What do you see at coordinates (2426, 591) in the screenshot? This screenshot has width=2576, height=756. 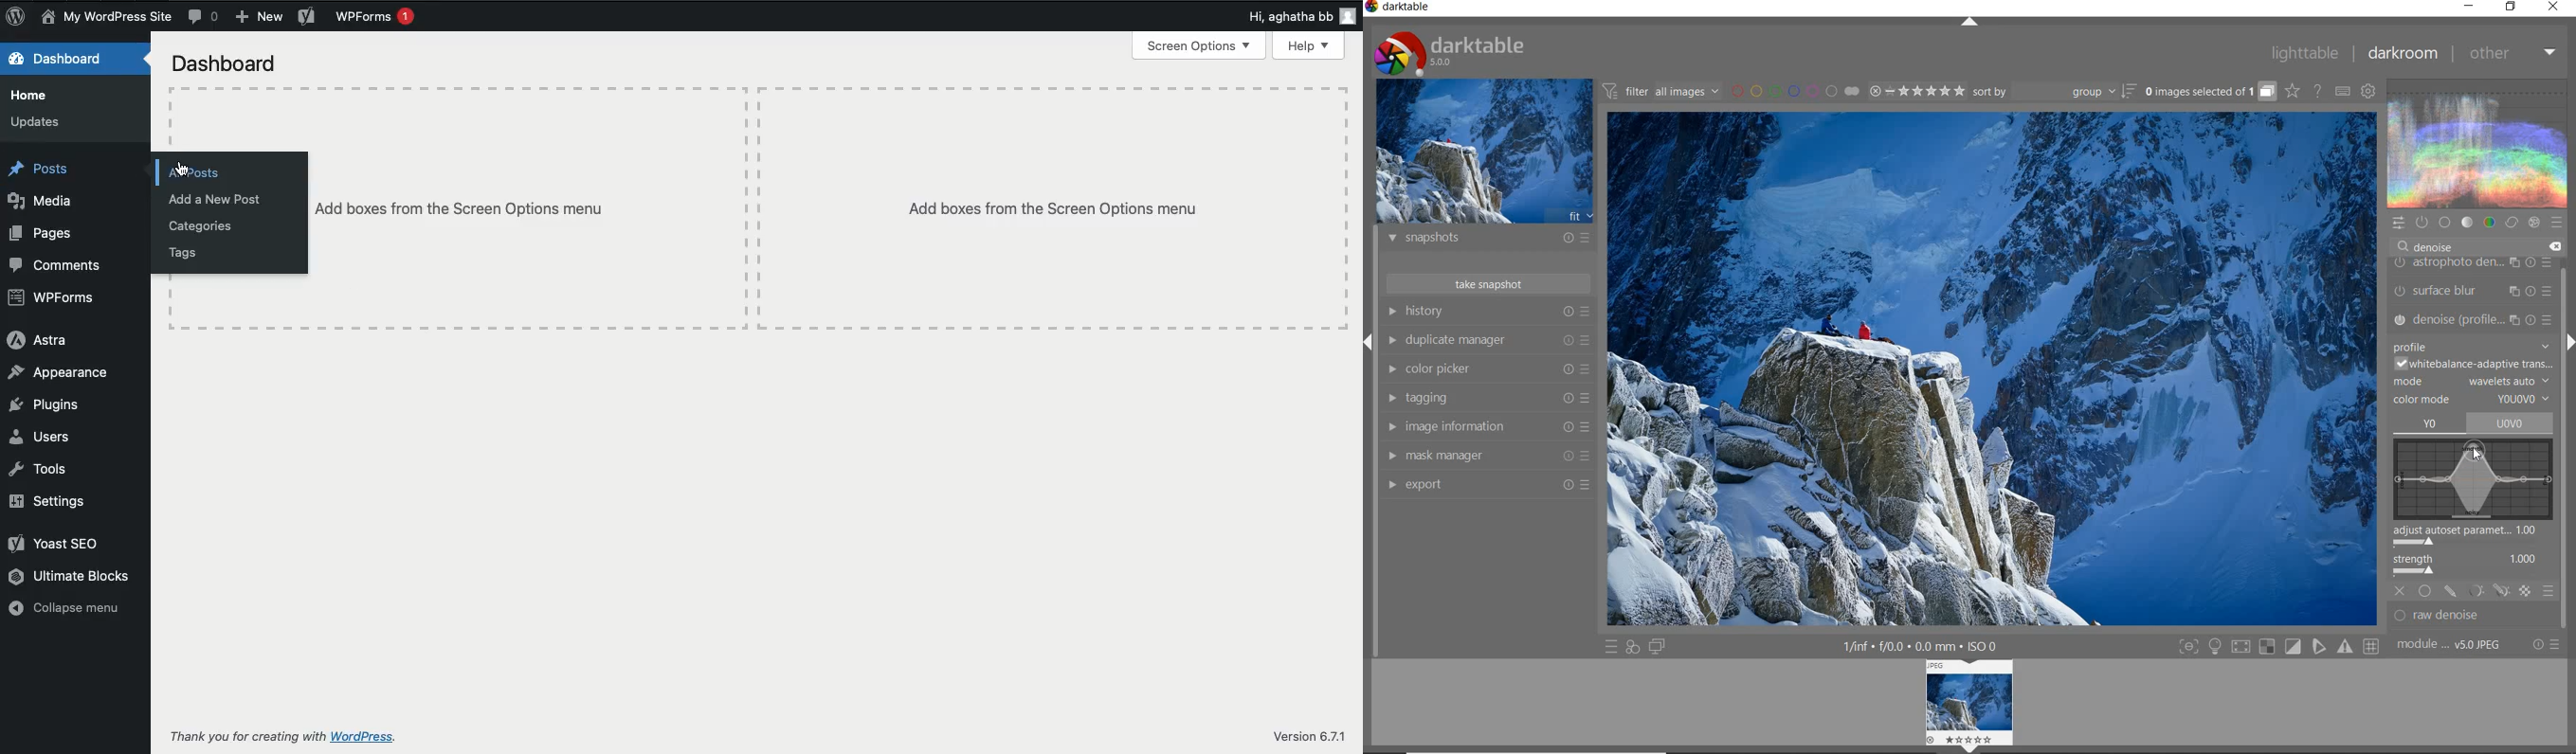 I see `UNIFORMLY` at bounding box center [2426, 591].